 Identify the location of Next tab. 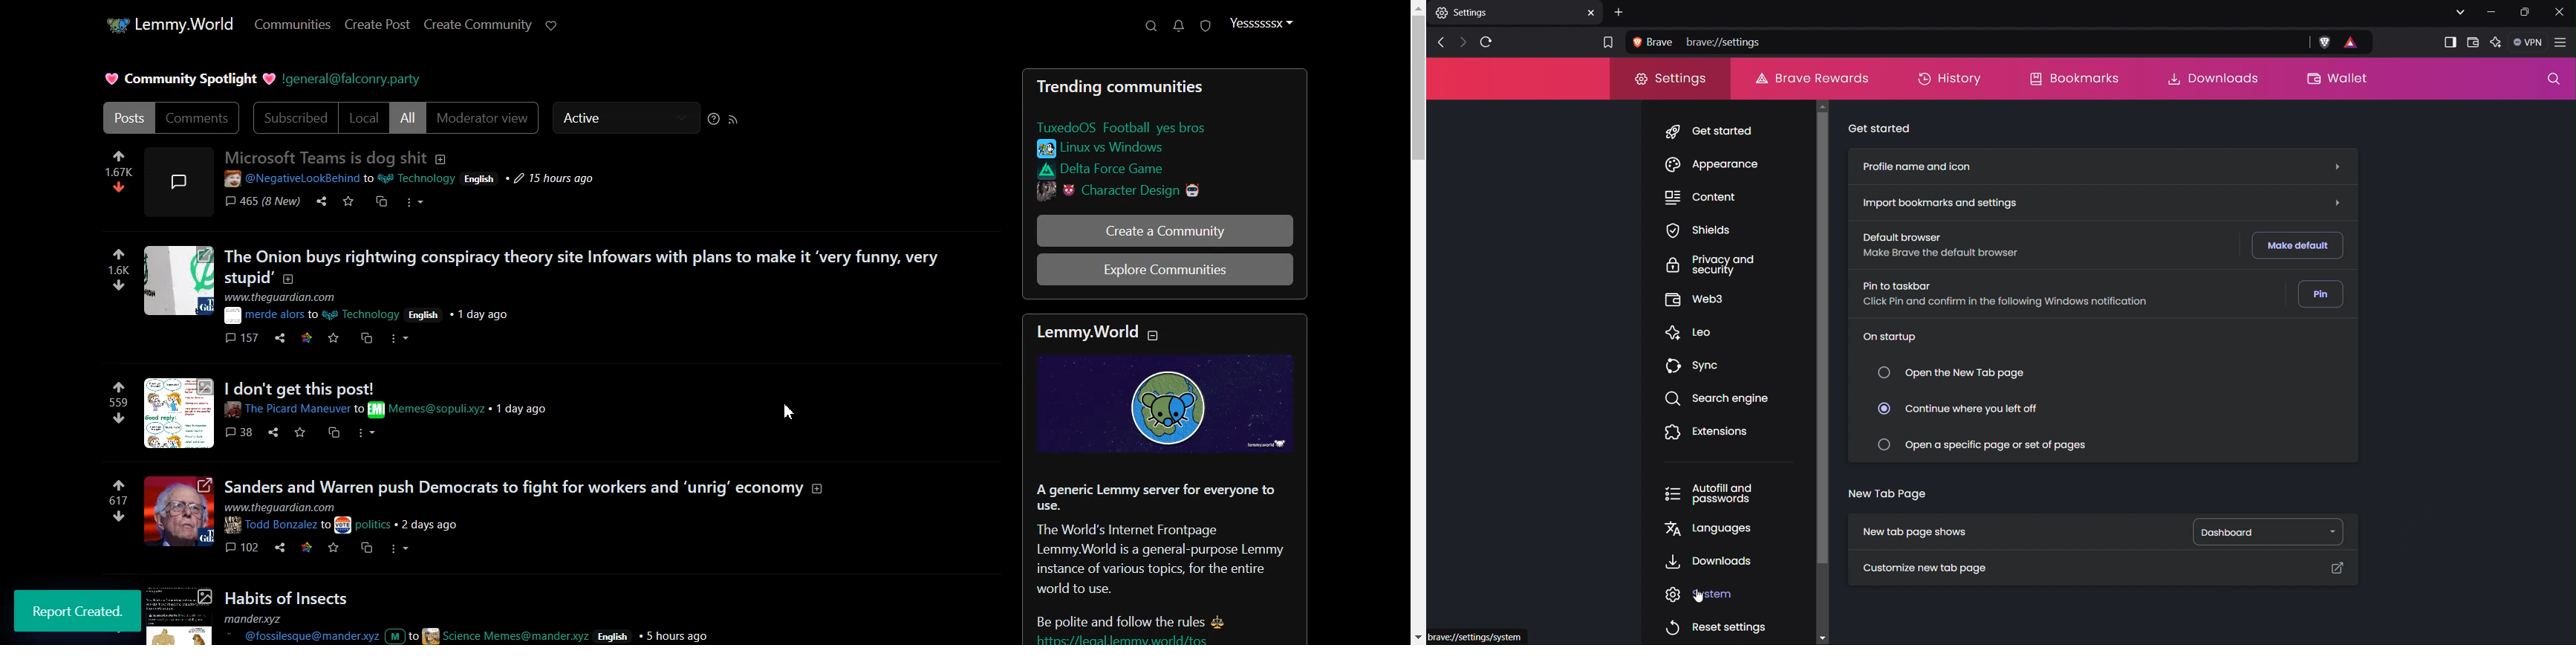
(1462, 43).